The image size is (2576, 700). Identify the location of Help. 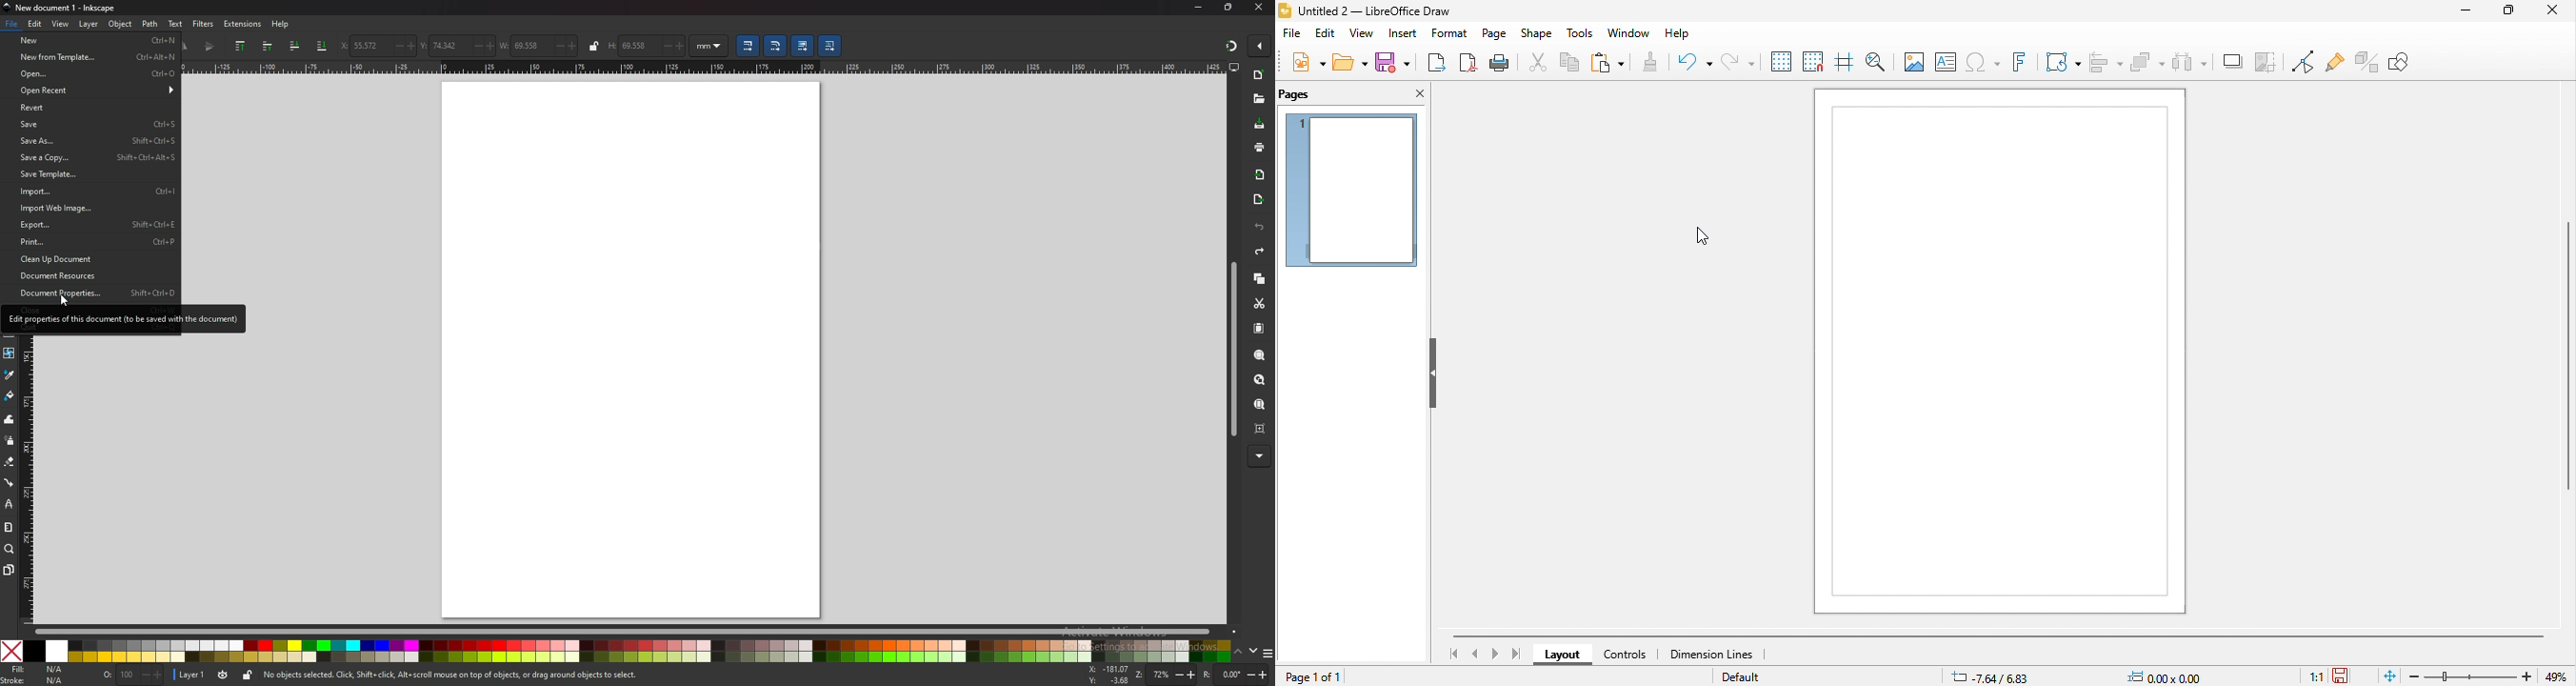
(280, 24).